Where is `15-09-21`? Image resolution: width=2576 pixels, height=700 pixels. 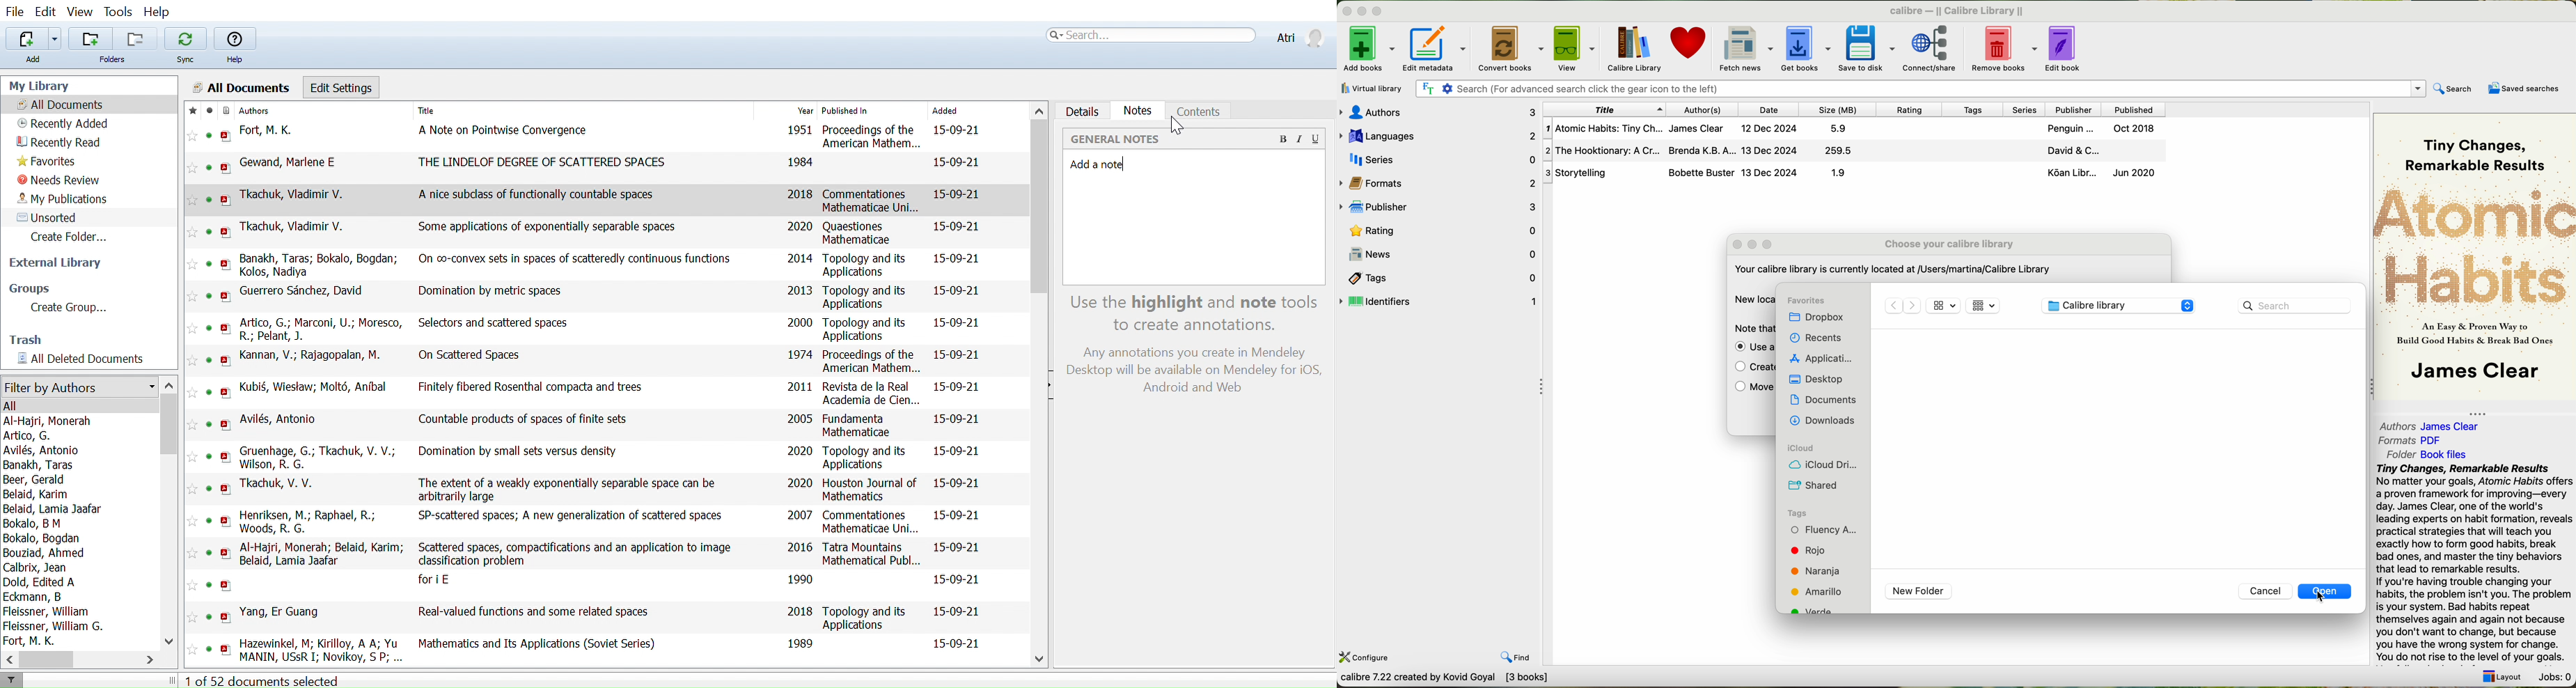
15-09-21 is located at coordinates (958, 258).